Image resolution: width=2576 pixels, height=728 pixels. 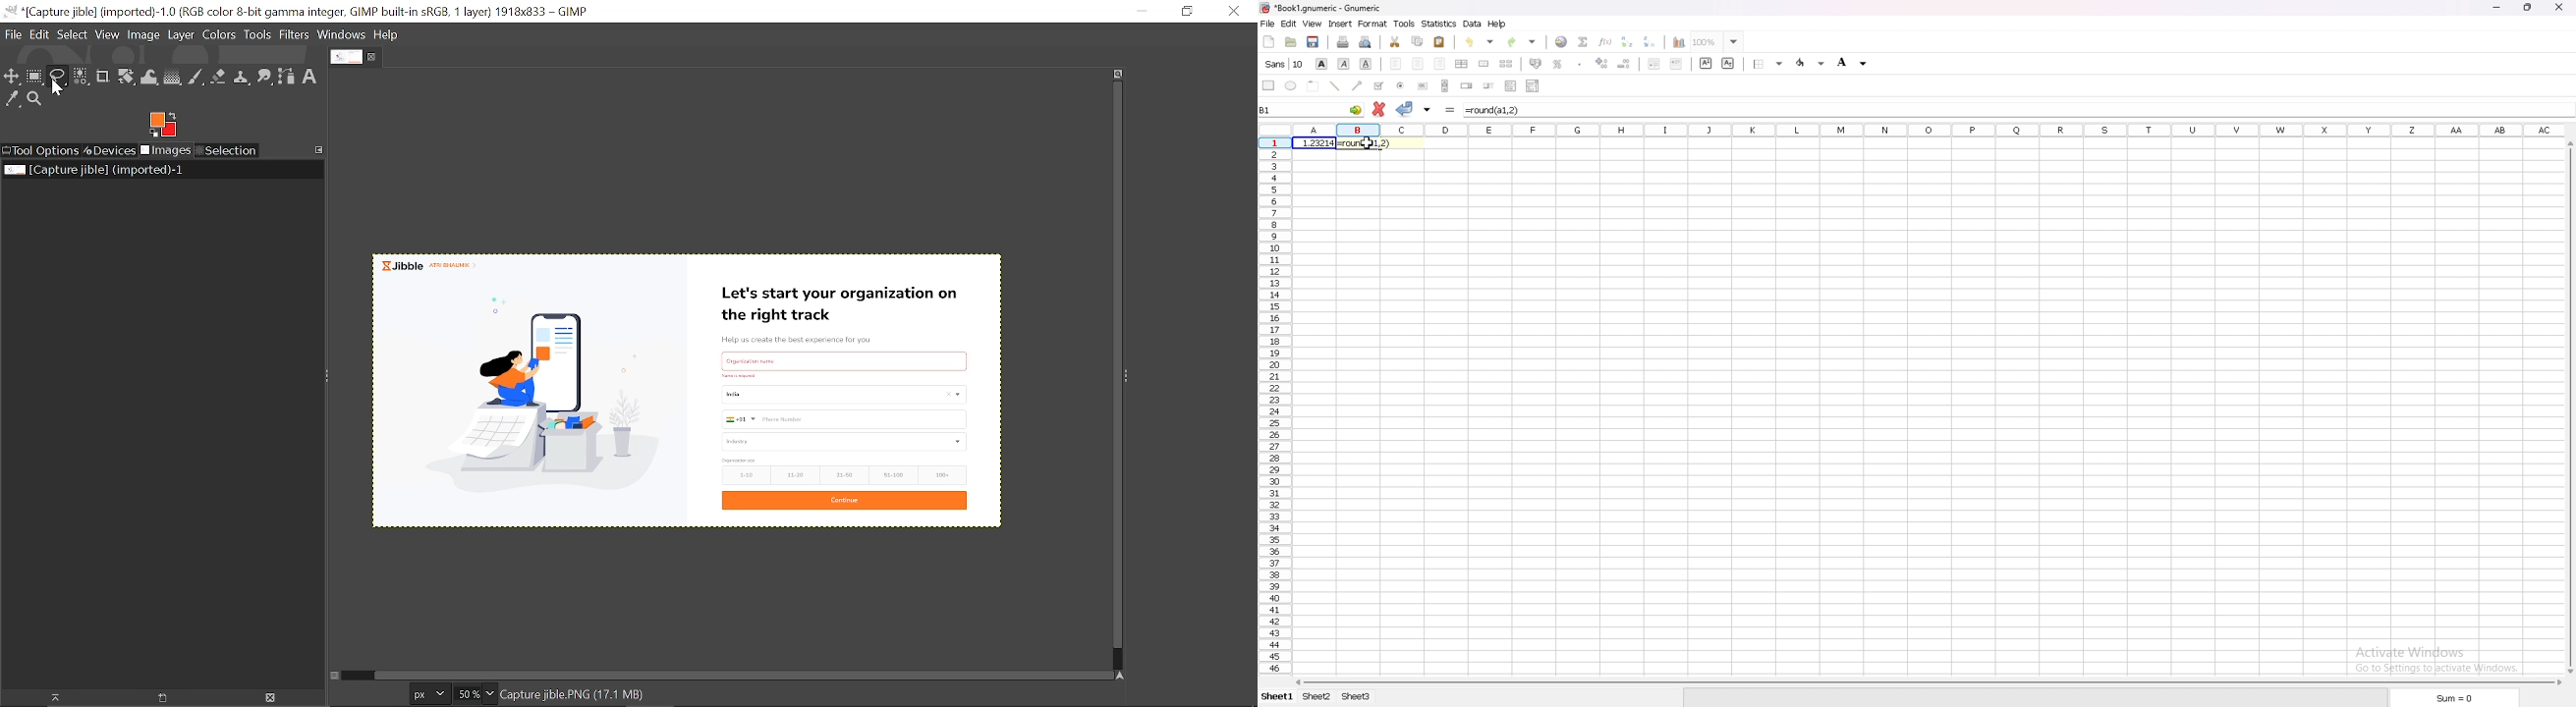 I want to click on close, so click(x=2560, y=7).